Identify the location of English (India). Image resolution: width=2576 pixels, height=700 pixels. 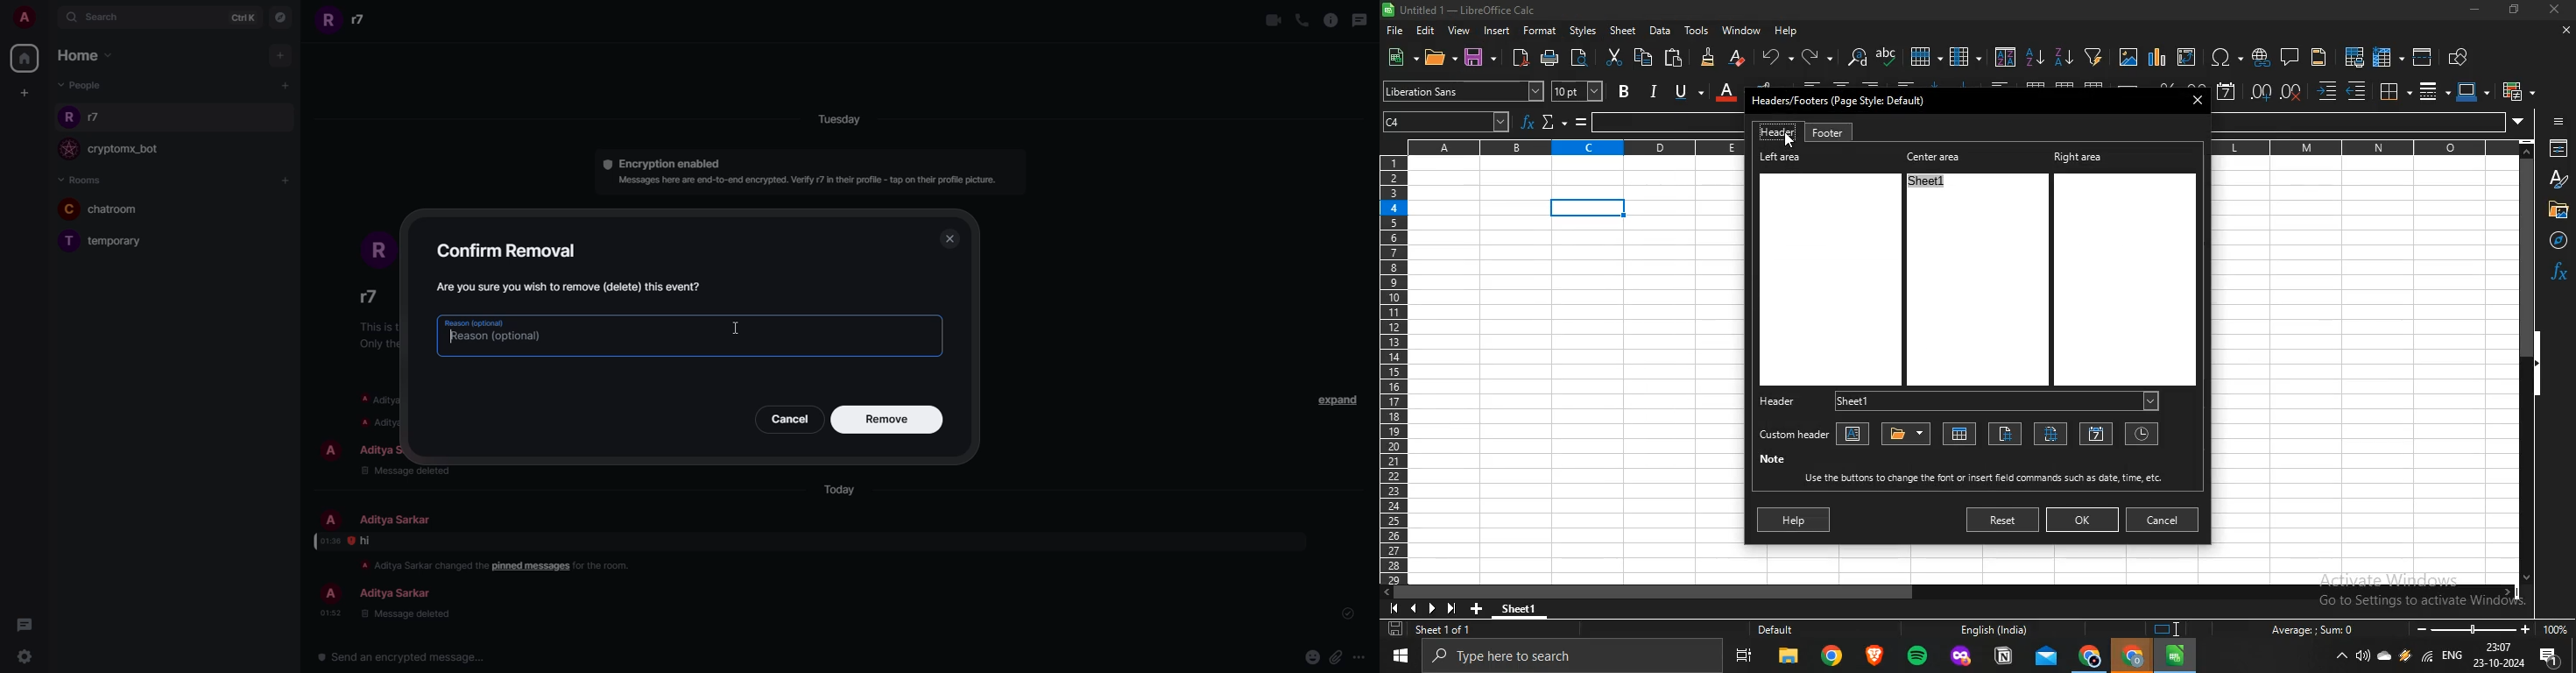
(1993, 630).